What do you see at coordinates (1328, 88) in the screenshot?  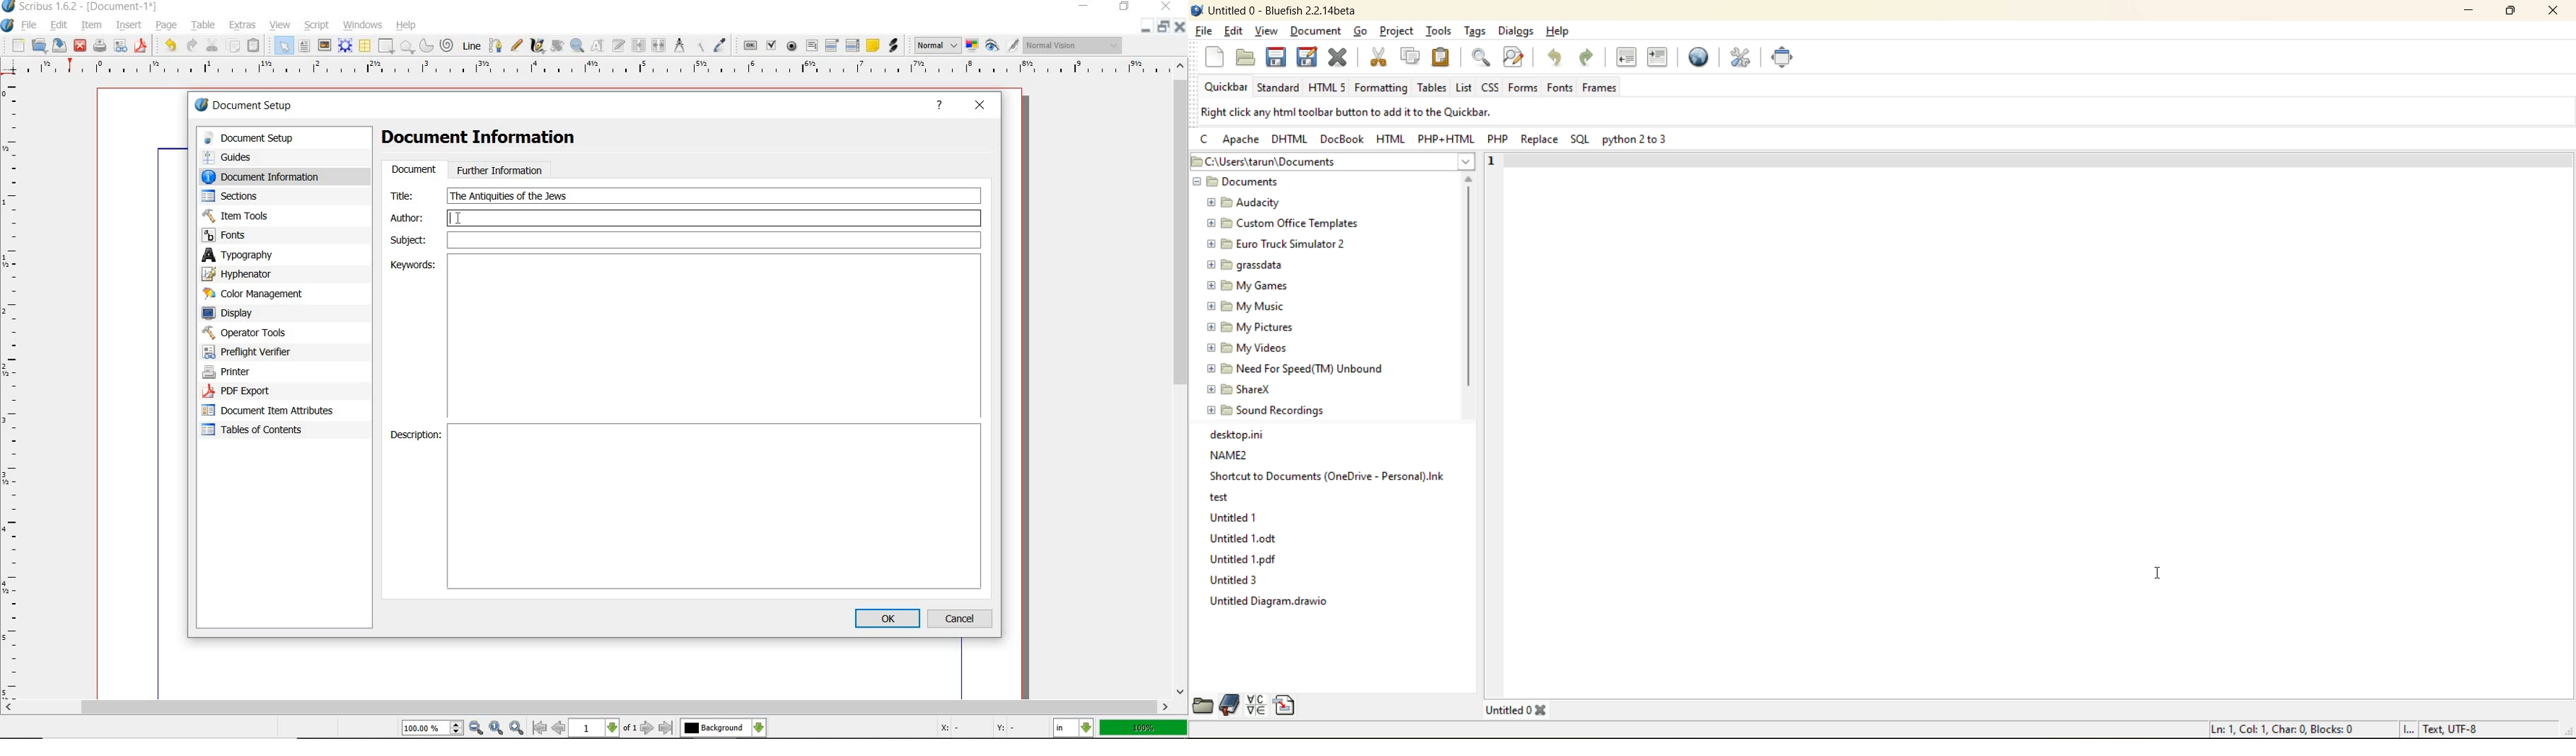 I see `html 5` at bounding box center [1328, 88].